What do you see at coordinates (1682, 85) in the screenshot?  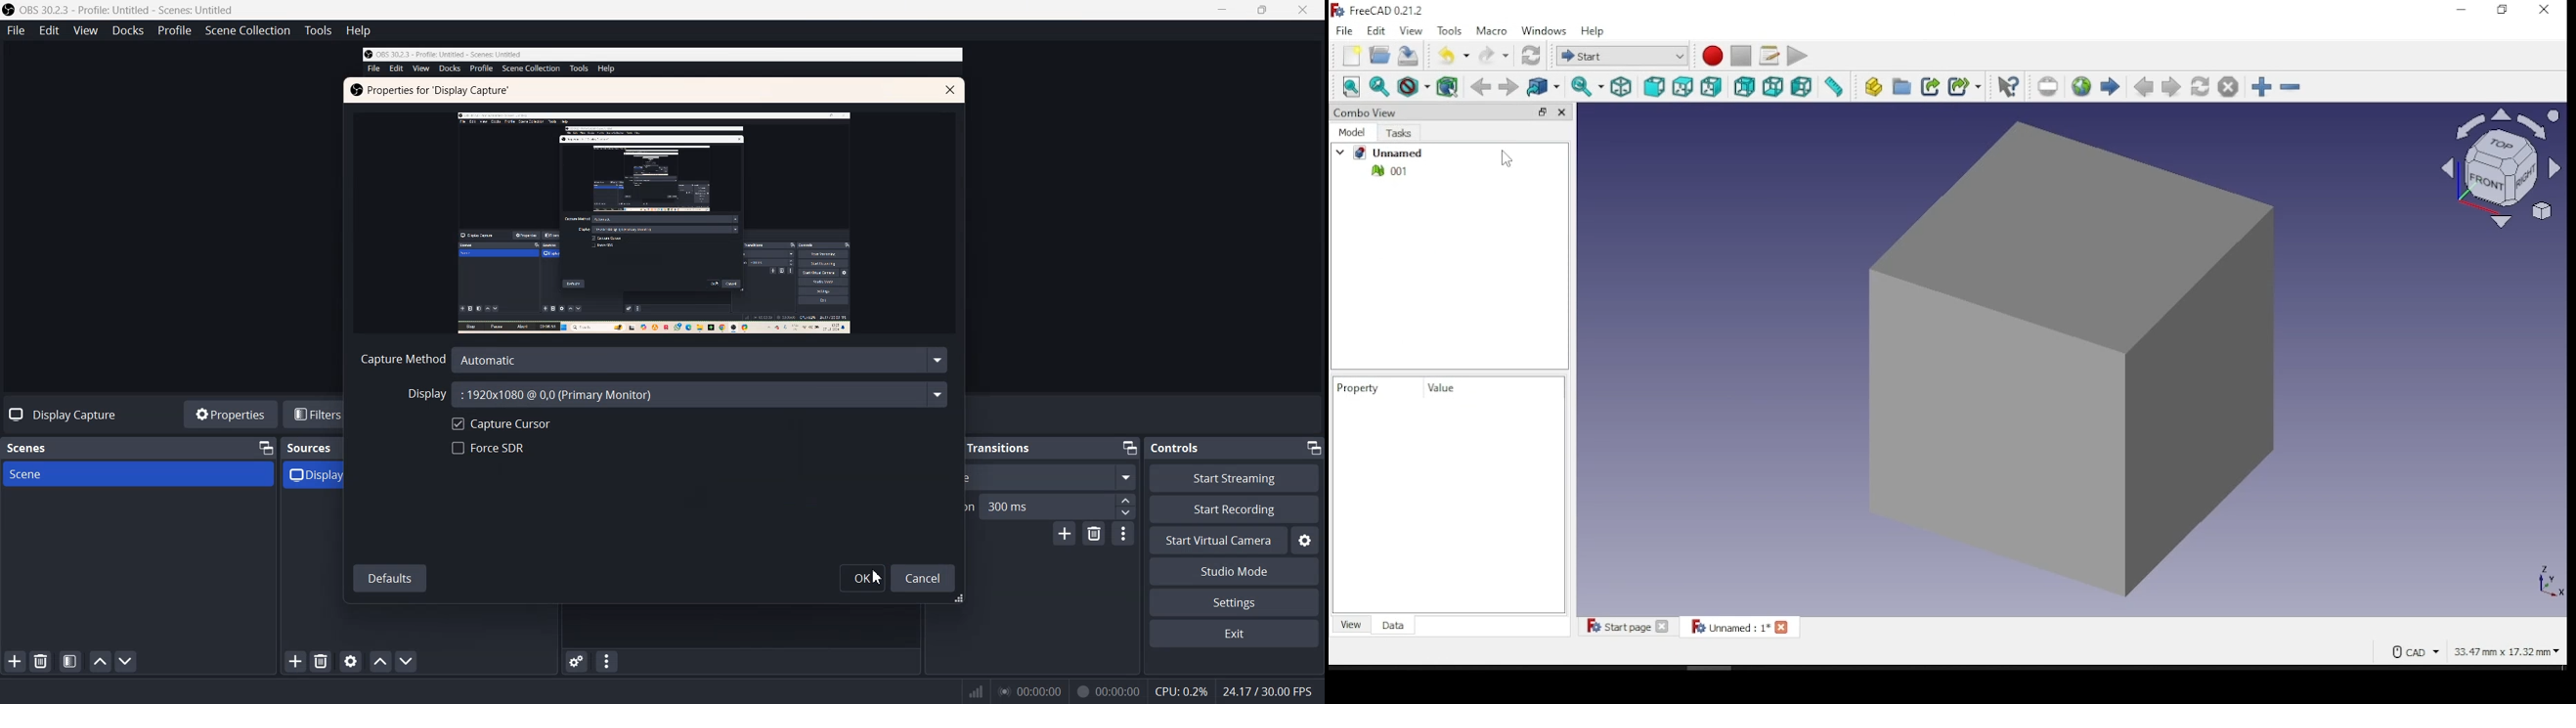 I see `top` at bounding box center [1682, 85].